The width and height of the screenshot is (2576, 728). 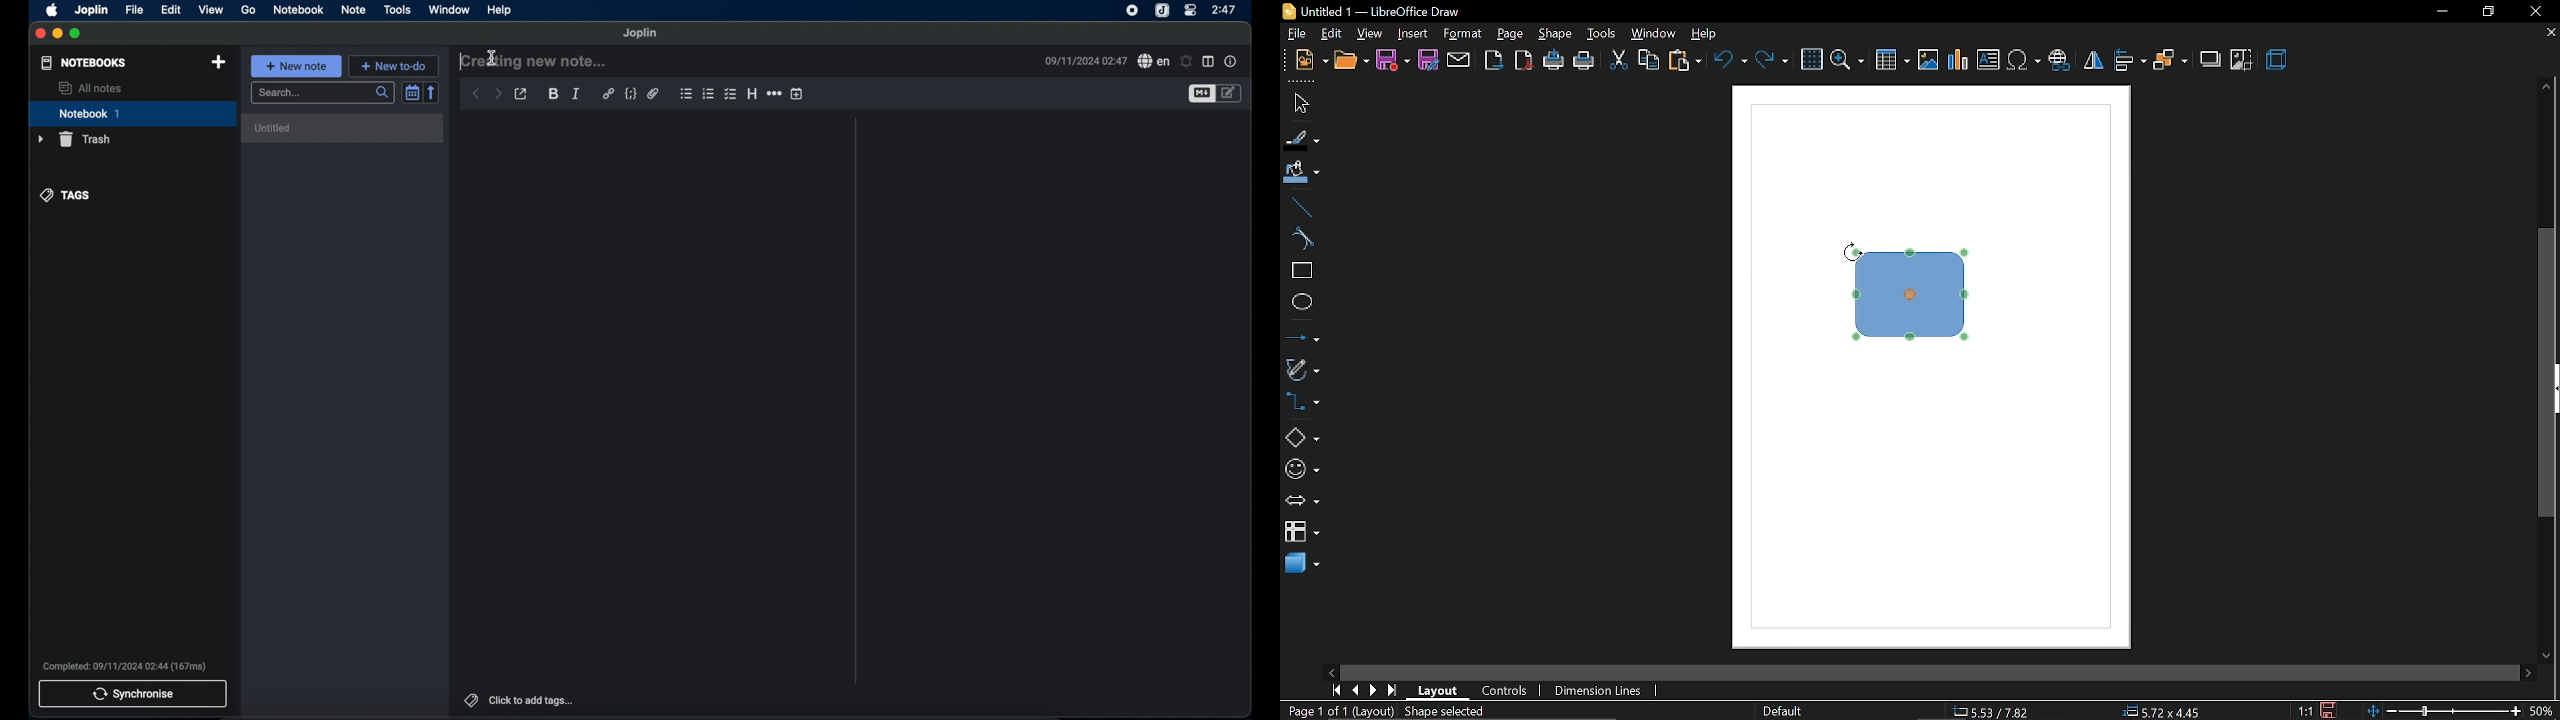 What do you see at coordinates (752, 93) in the screenshot?
I see `heading` at bounding box center [752, 93].